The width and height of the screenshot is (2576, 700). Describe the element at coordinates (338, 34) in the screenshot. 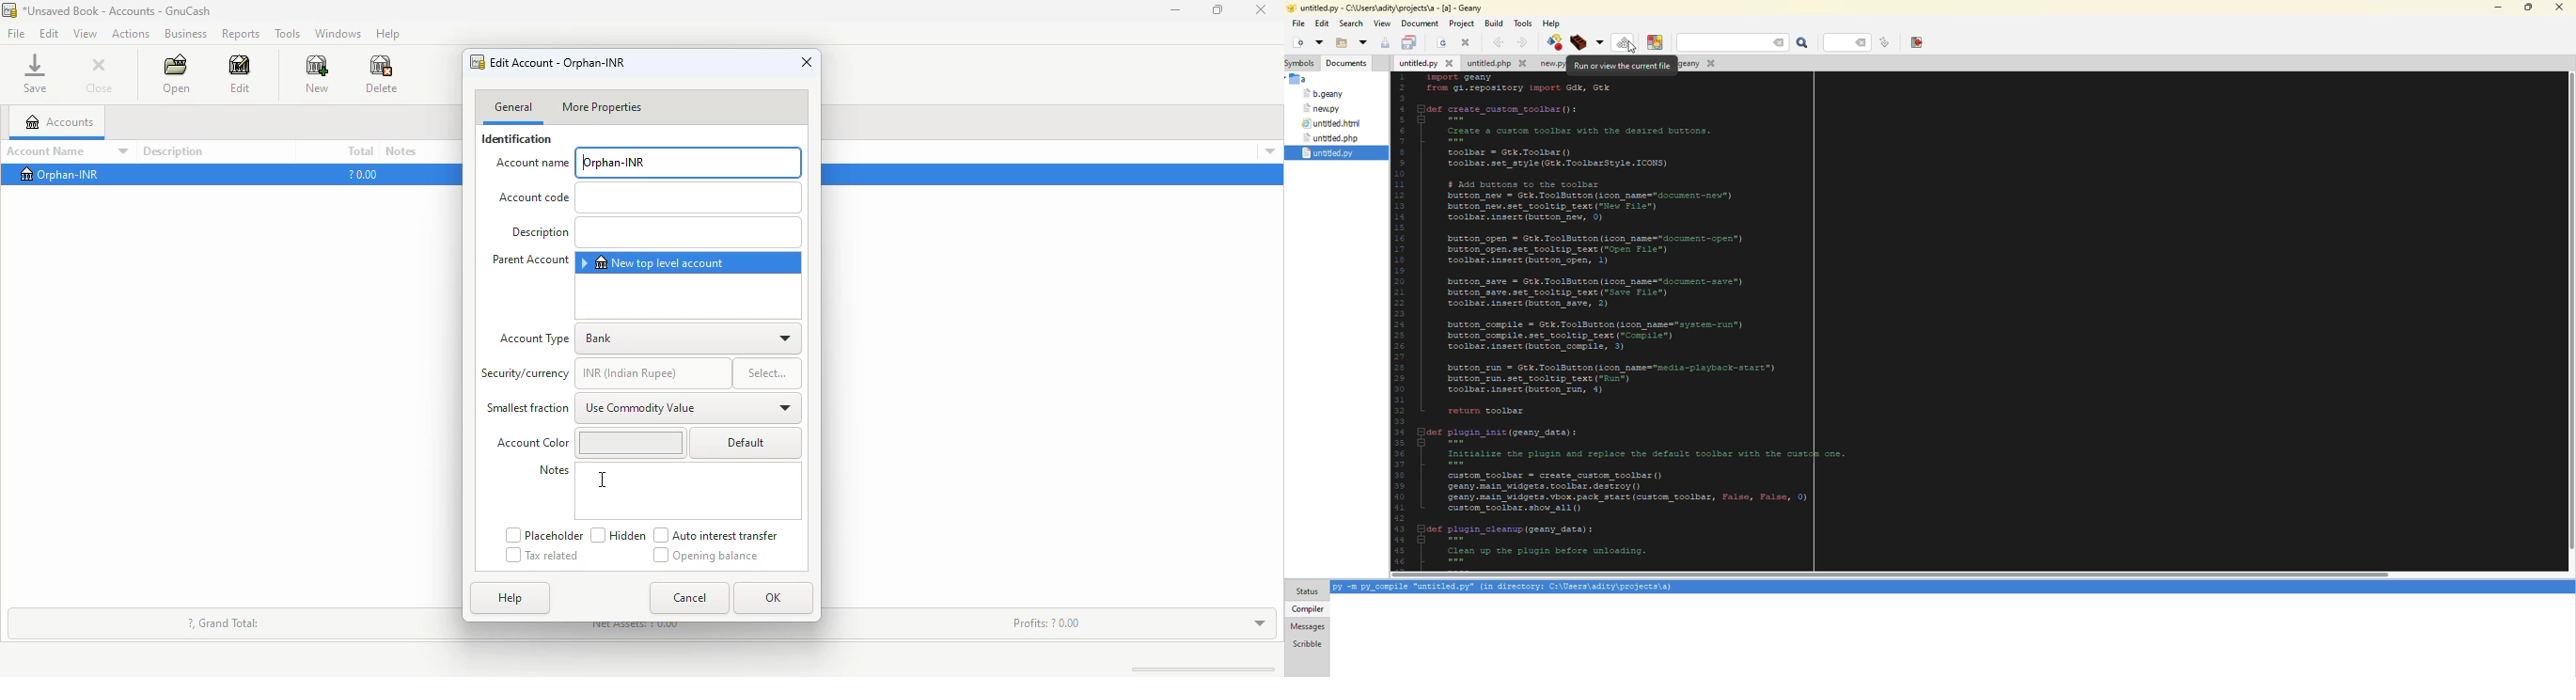

I see `windows` at that location.